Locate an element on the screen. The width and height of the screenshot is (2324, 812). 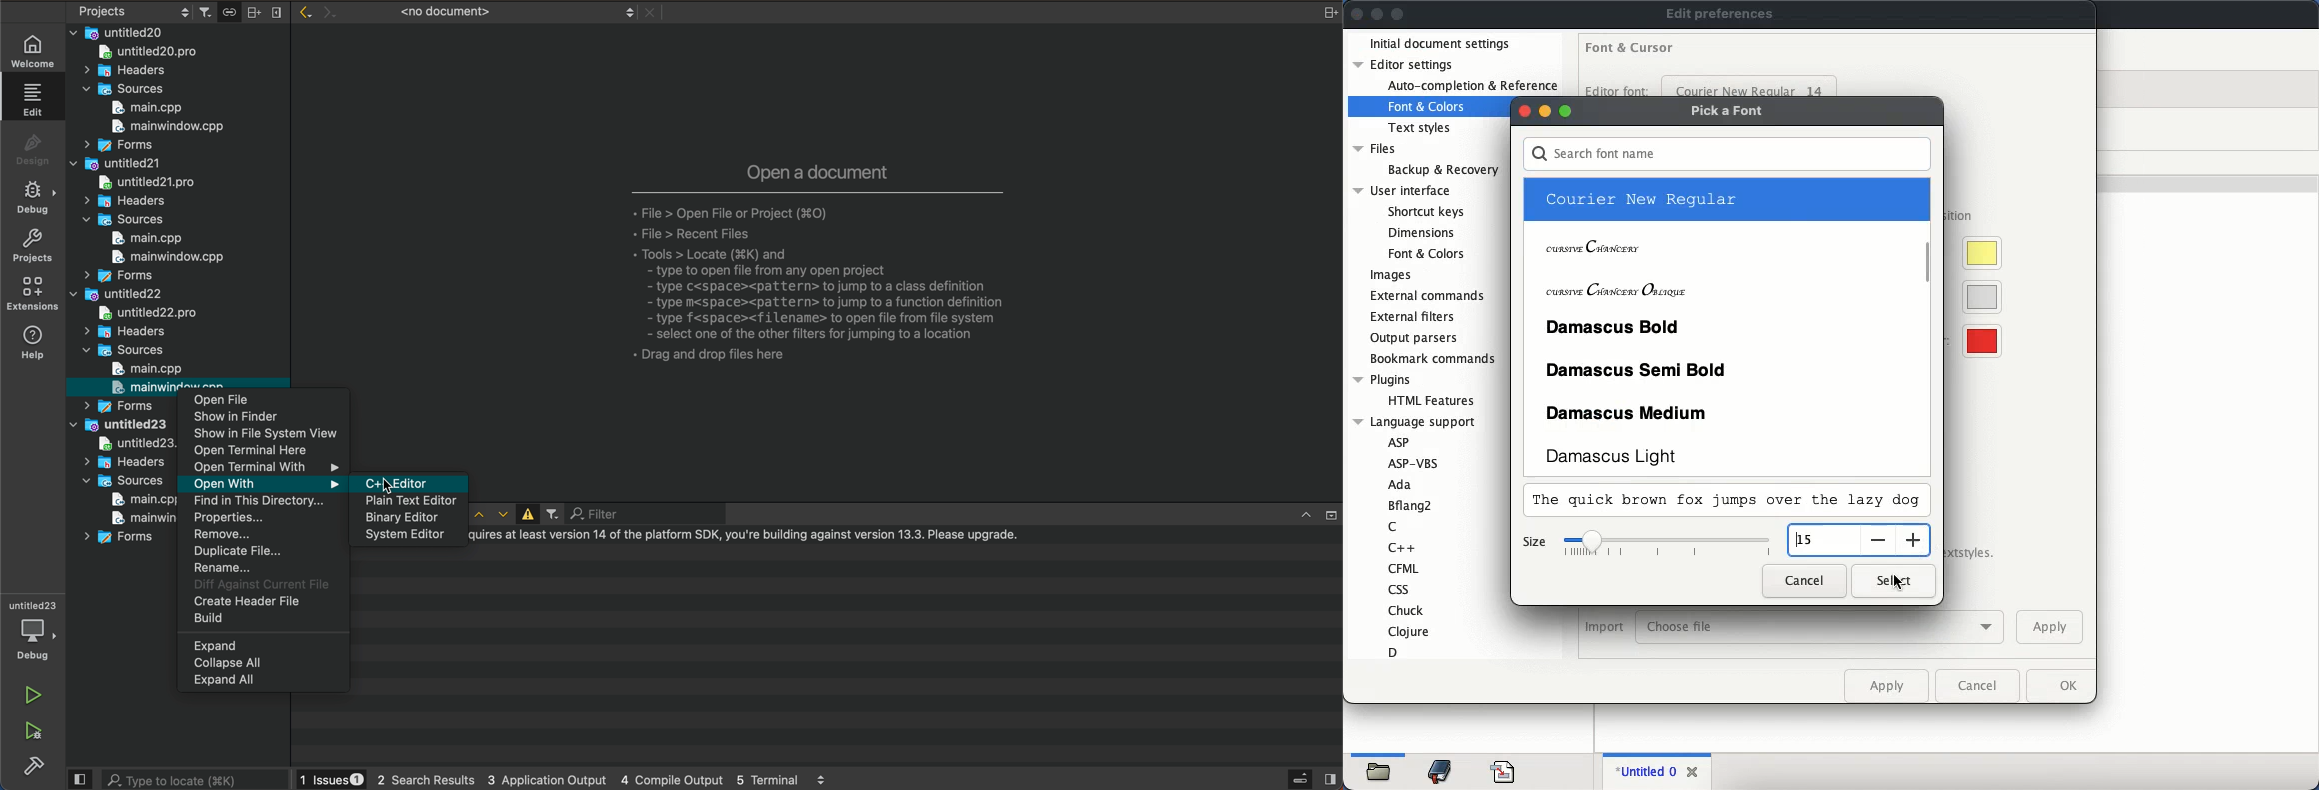
description is located at coordinates (817, 265).